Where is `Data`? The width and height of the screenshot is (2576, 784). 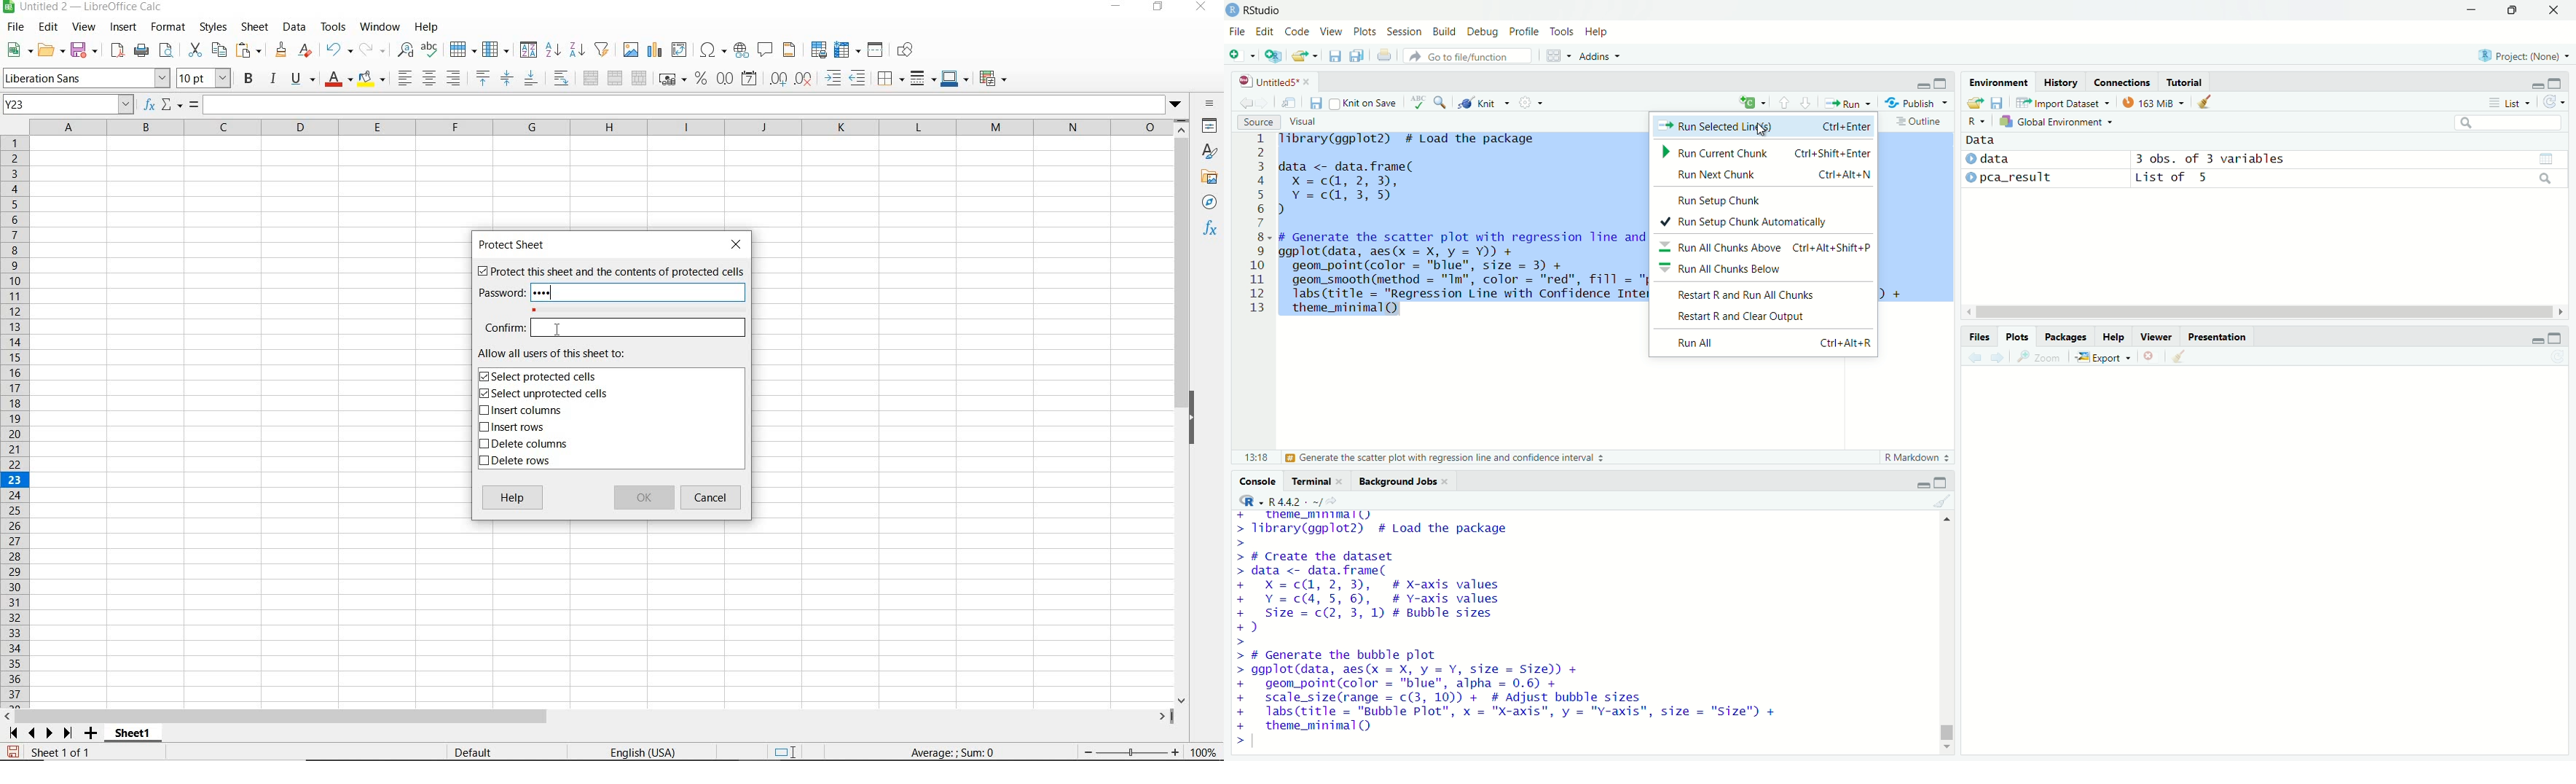
Data is located at coordinates (1980, 140).